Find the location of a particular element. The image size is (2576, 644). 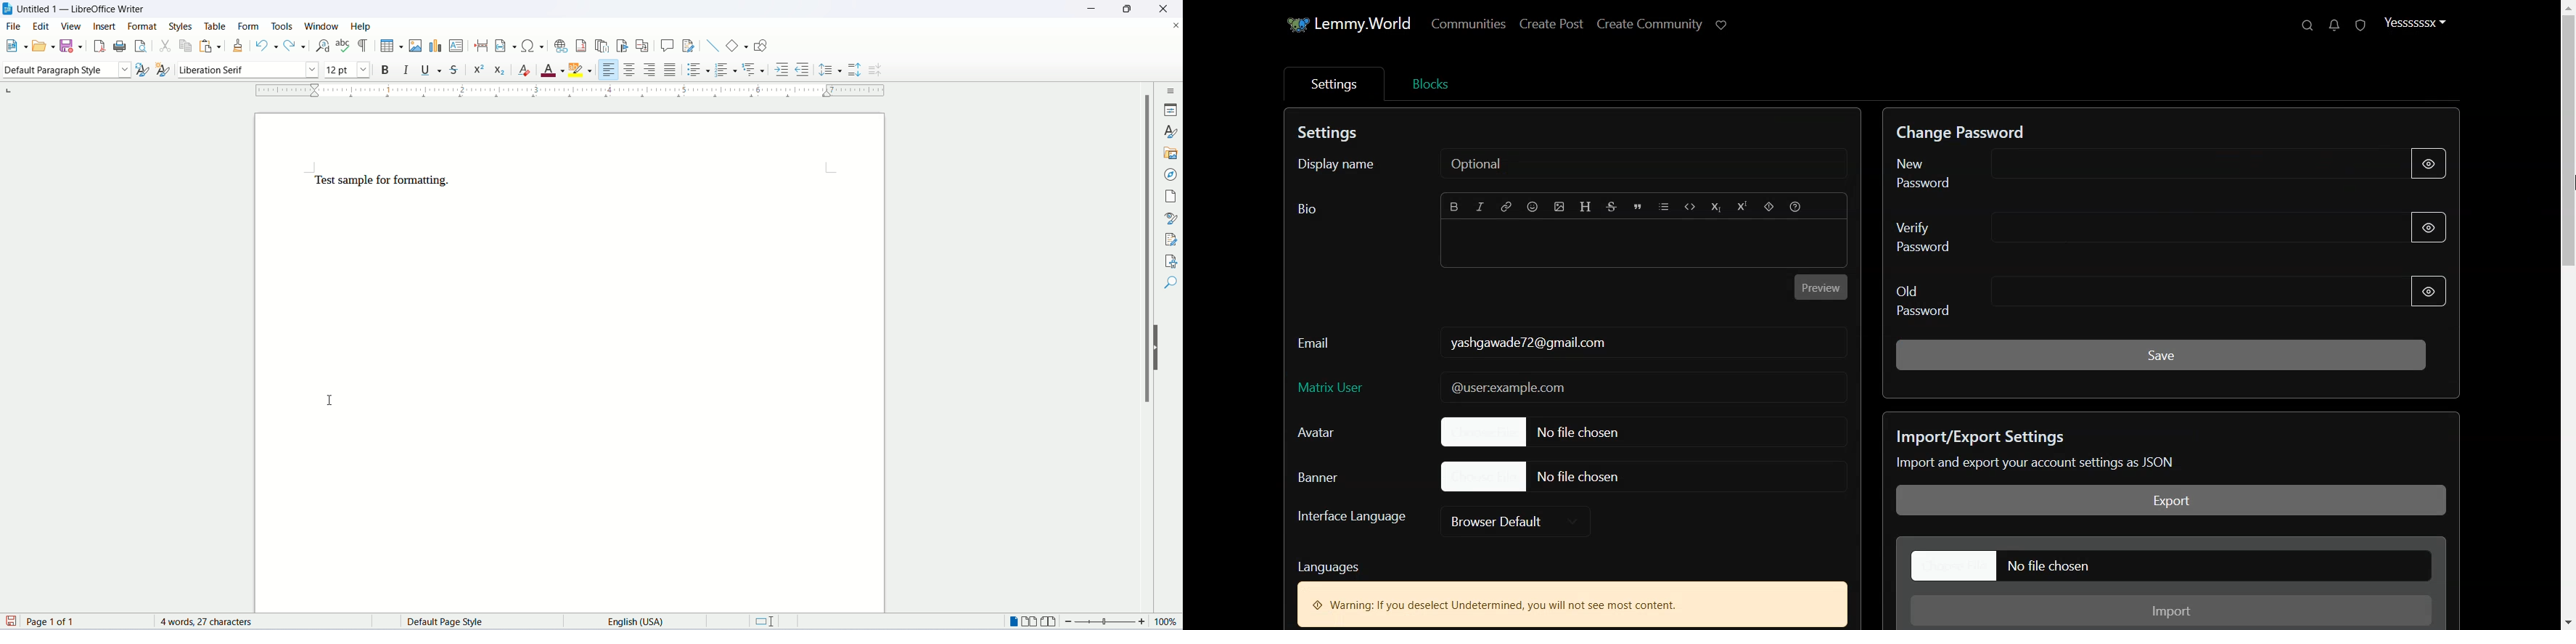

page is located at coordinates (571, 362).